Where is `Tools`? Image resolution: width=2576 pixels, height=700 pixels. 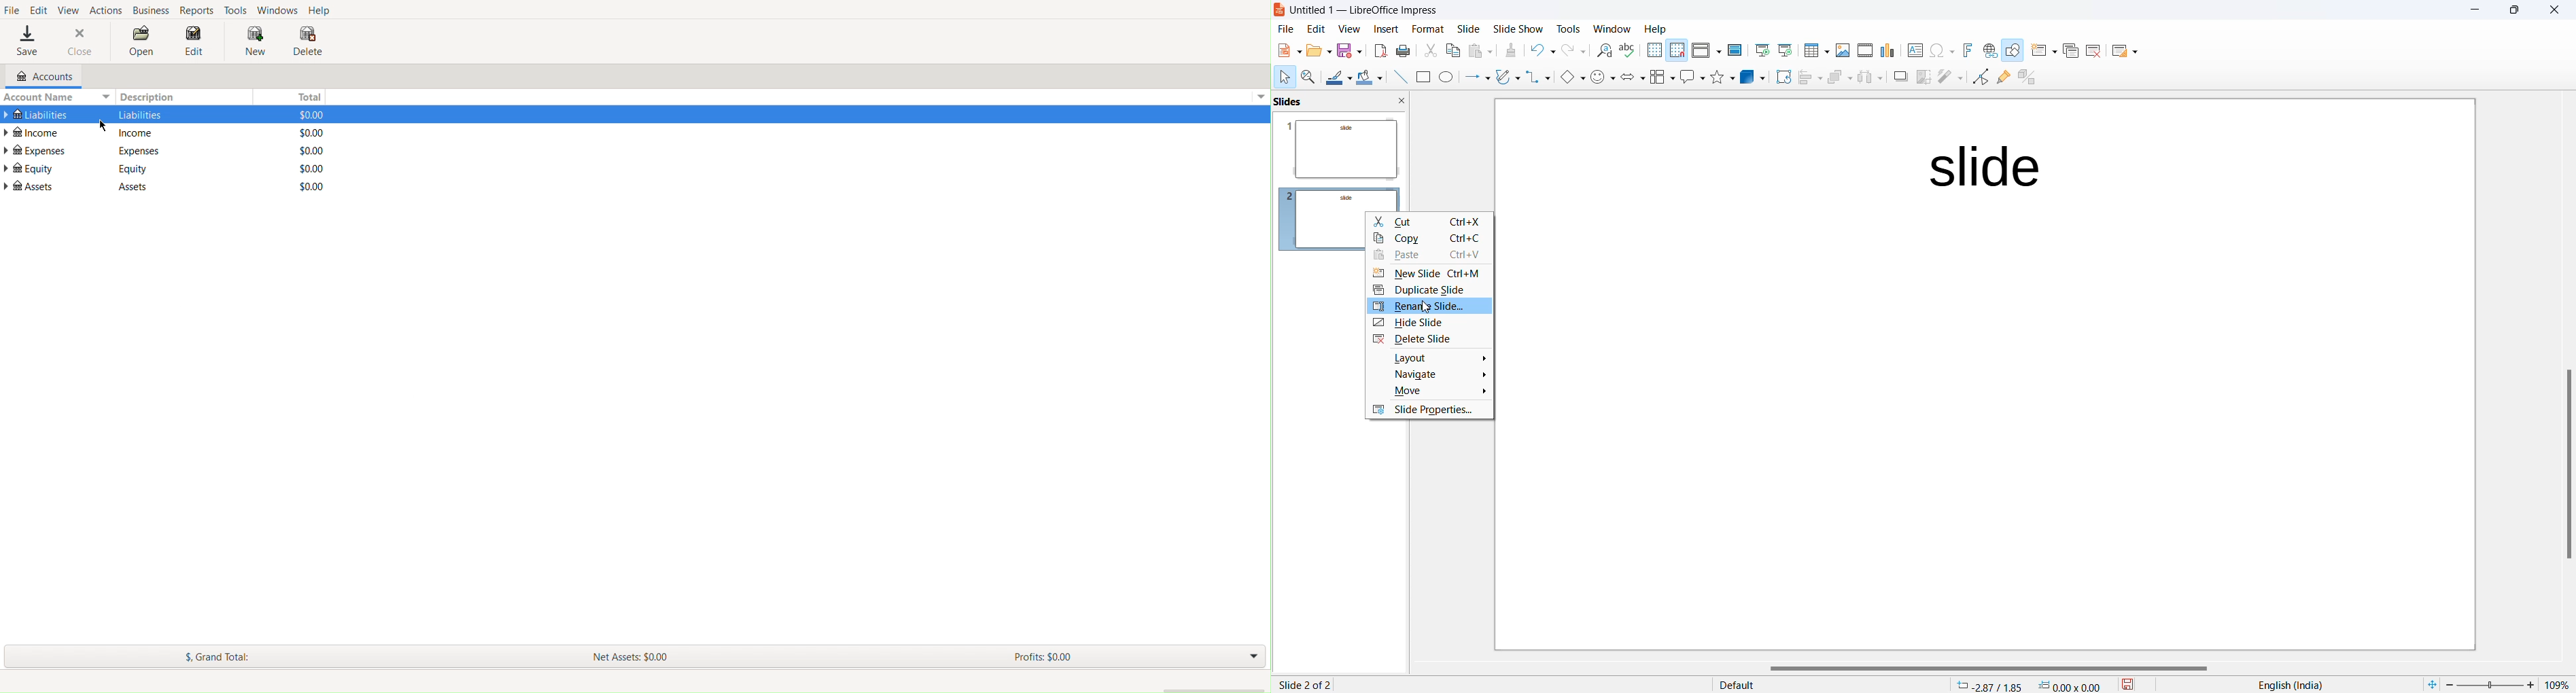 Tools is located at coordinates (1566, 27).